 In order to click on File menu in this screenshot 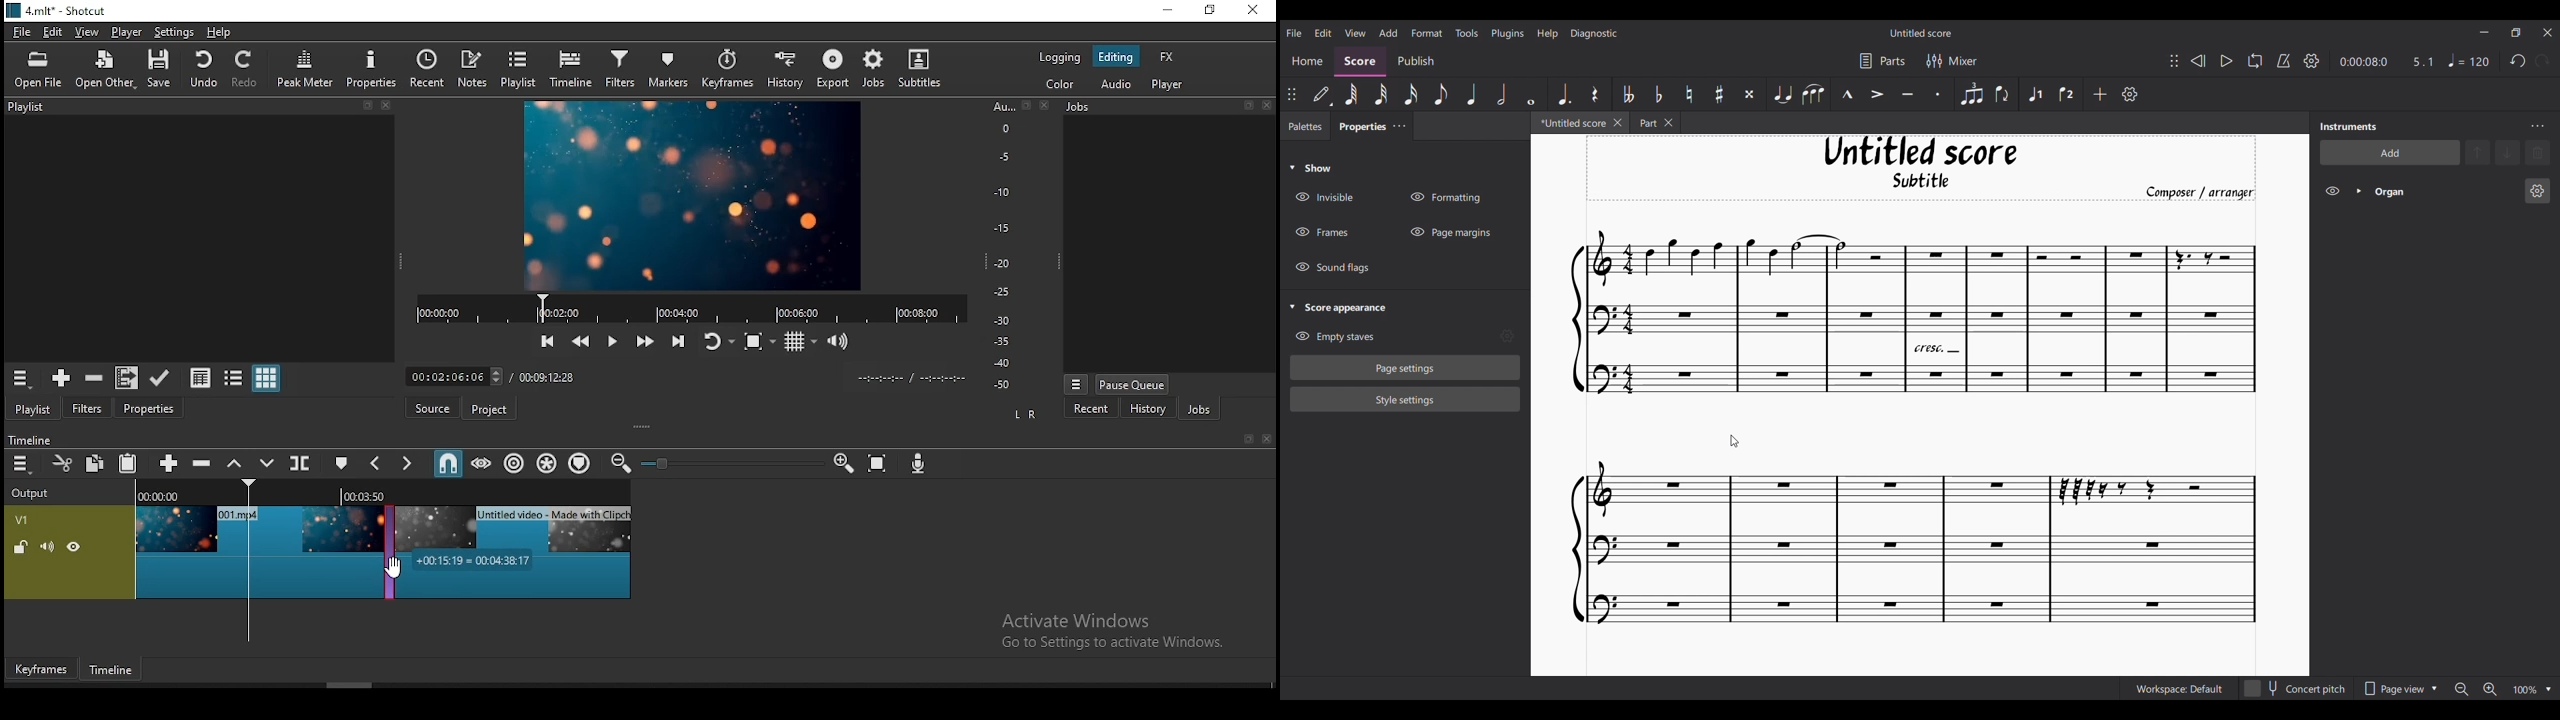, I will do `click(1294, 32)`.